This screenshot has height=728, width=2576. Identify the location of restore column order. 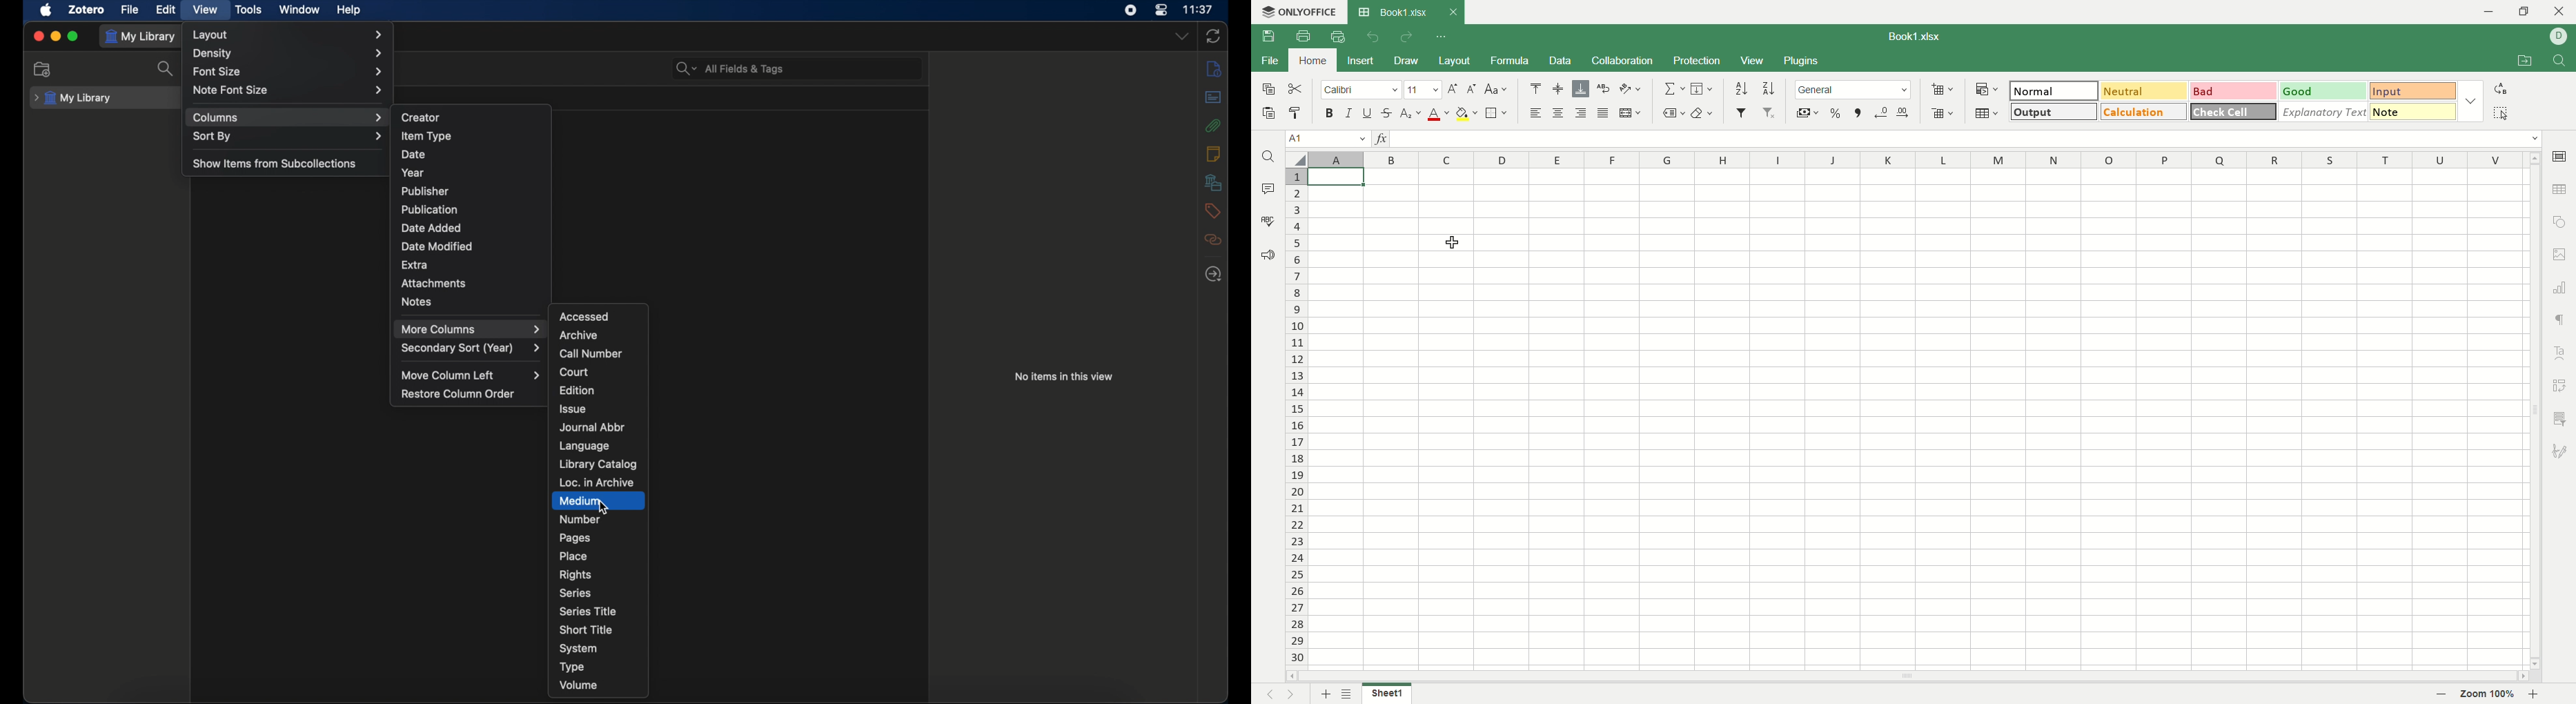
(458, 394).